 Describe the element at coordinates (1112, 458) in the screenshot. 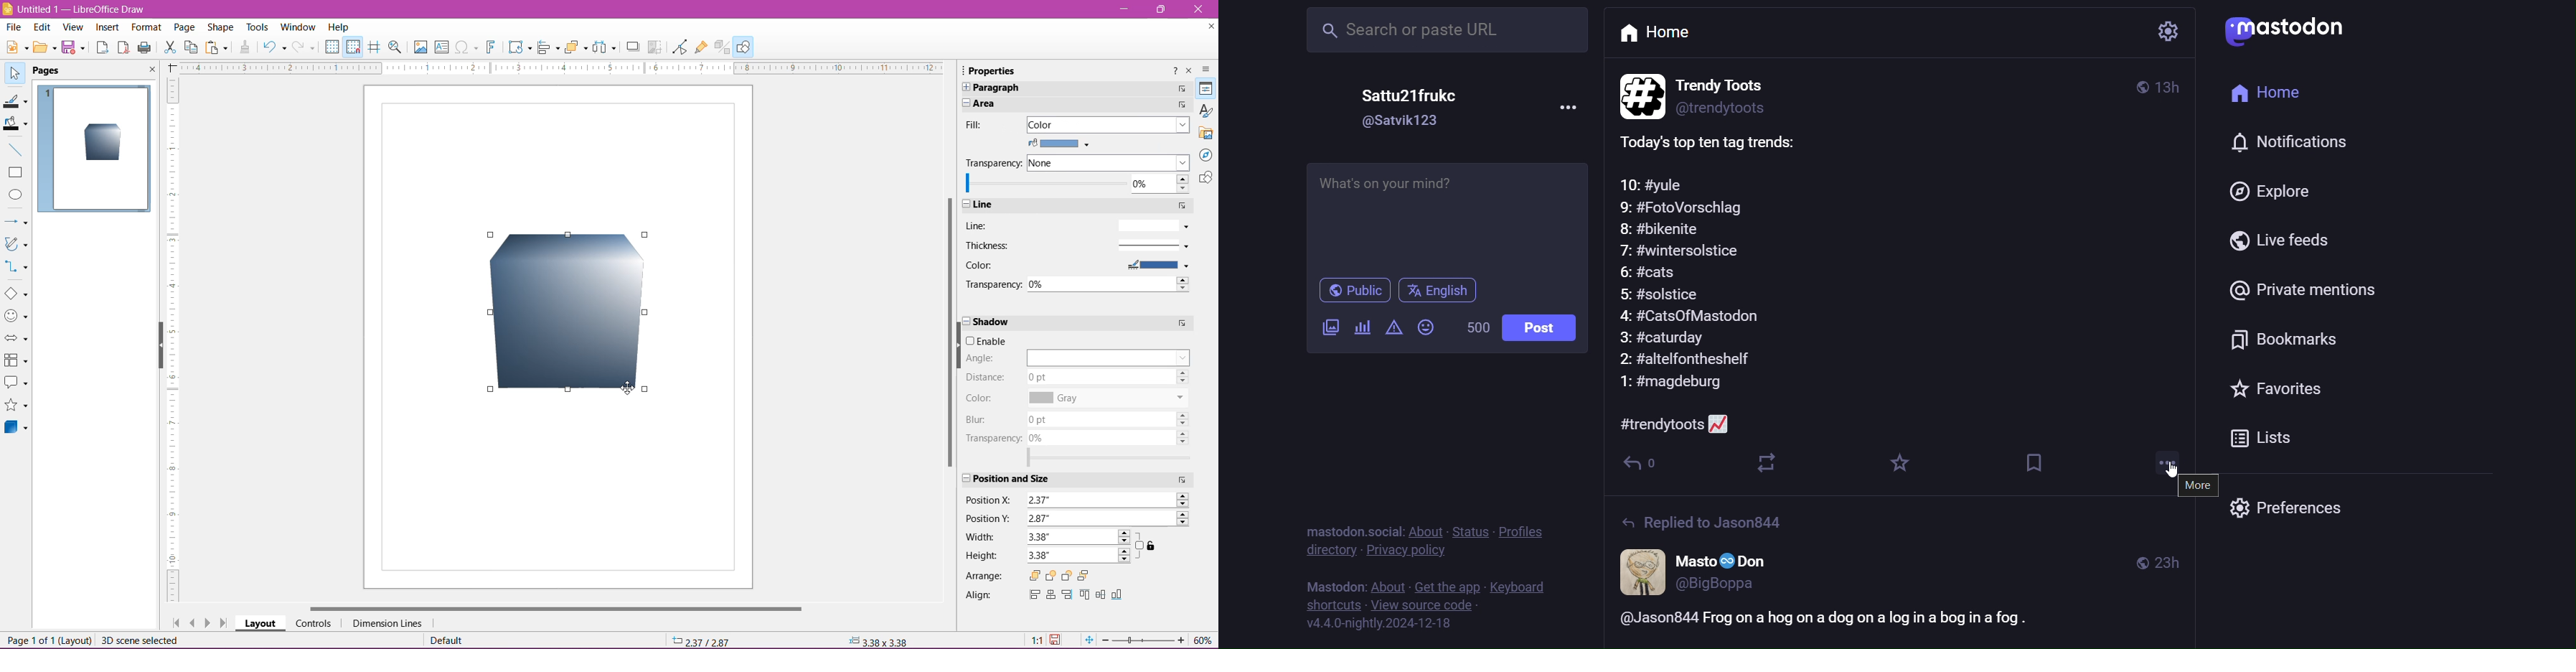

I see `Select range` at that location.